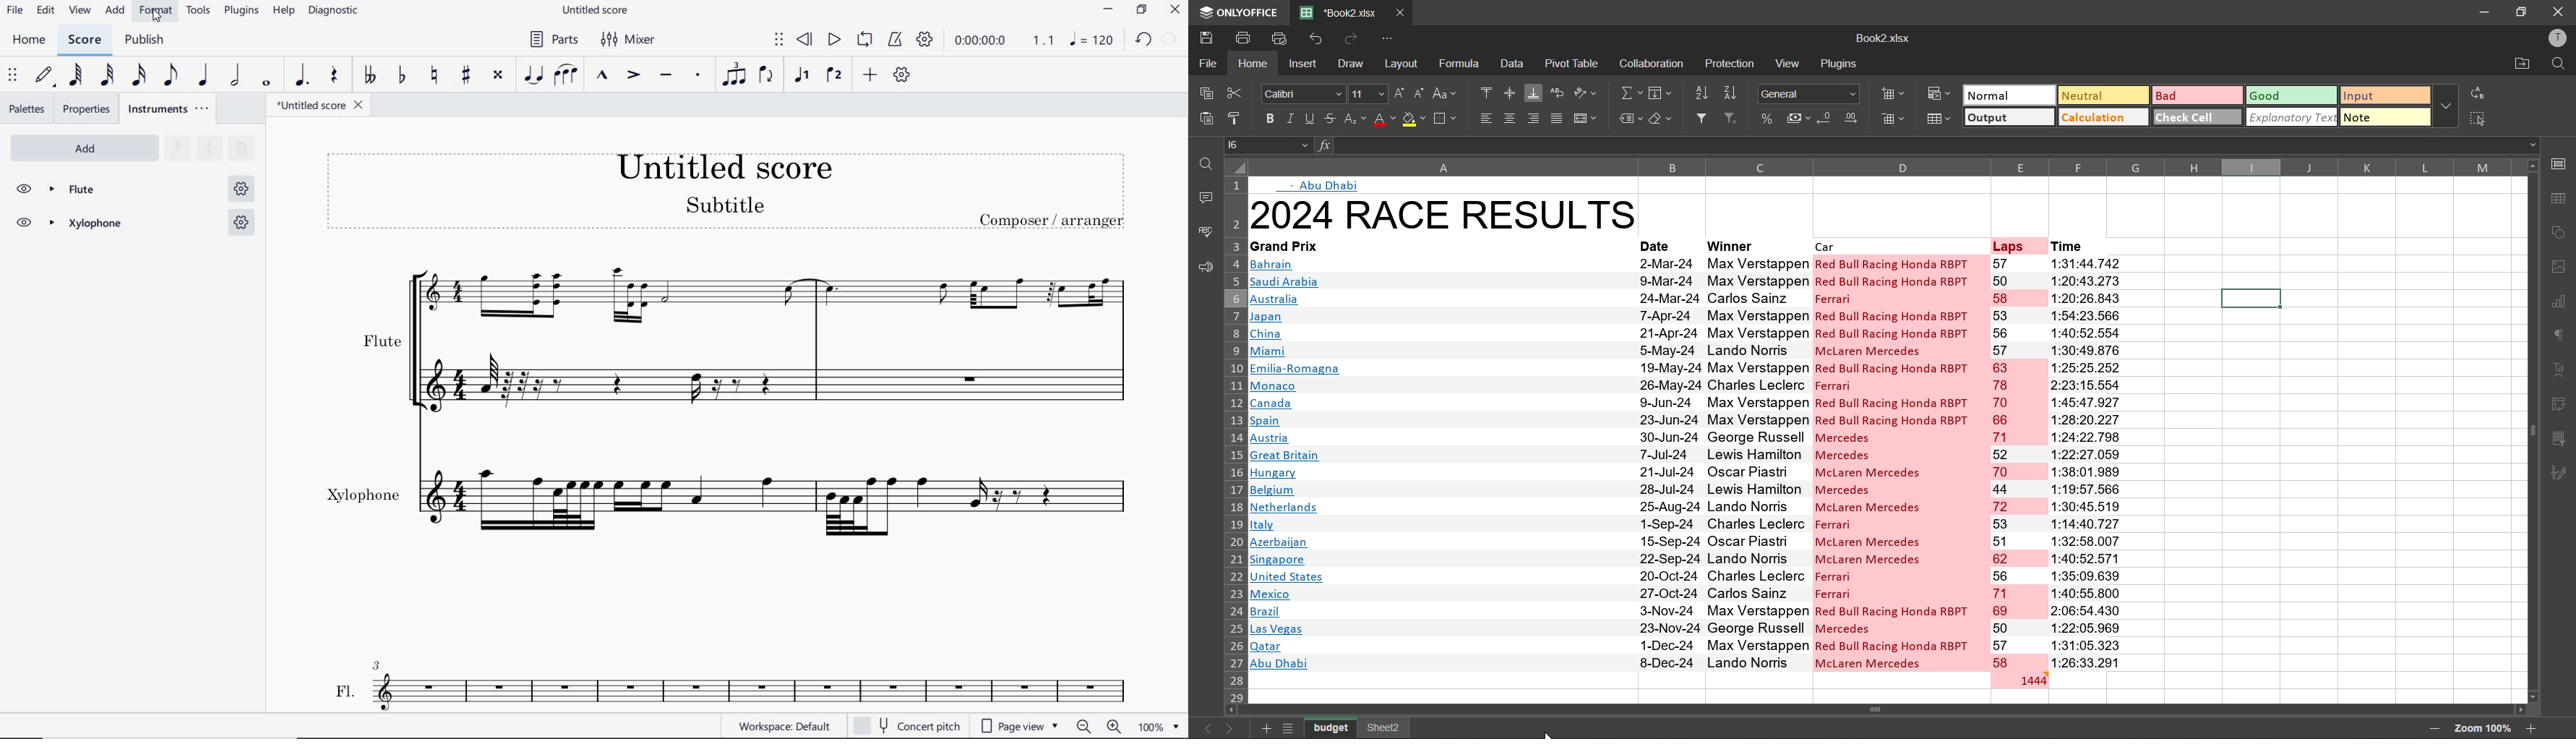 The width and height of the screenshot is (2576, 756). I want to click on call settings, so click(2562, 164).